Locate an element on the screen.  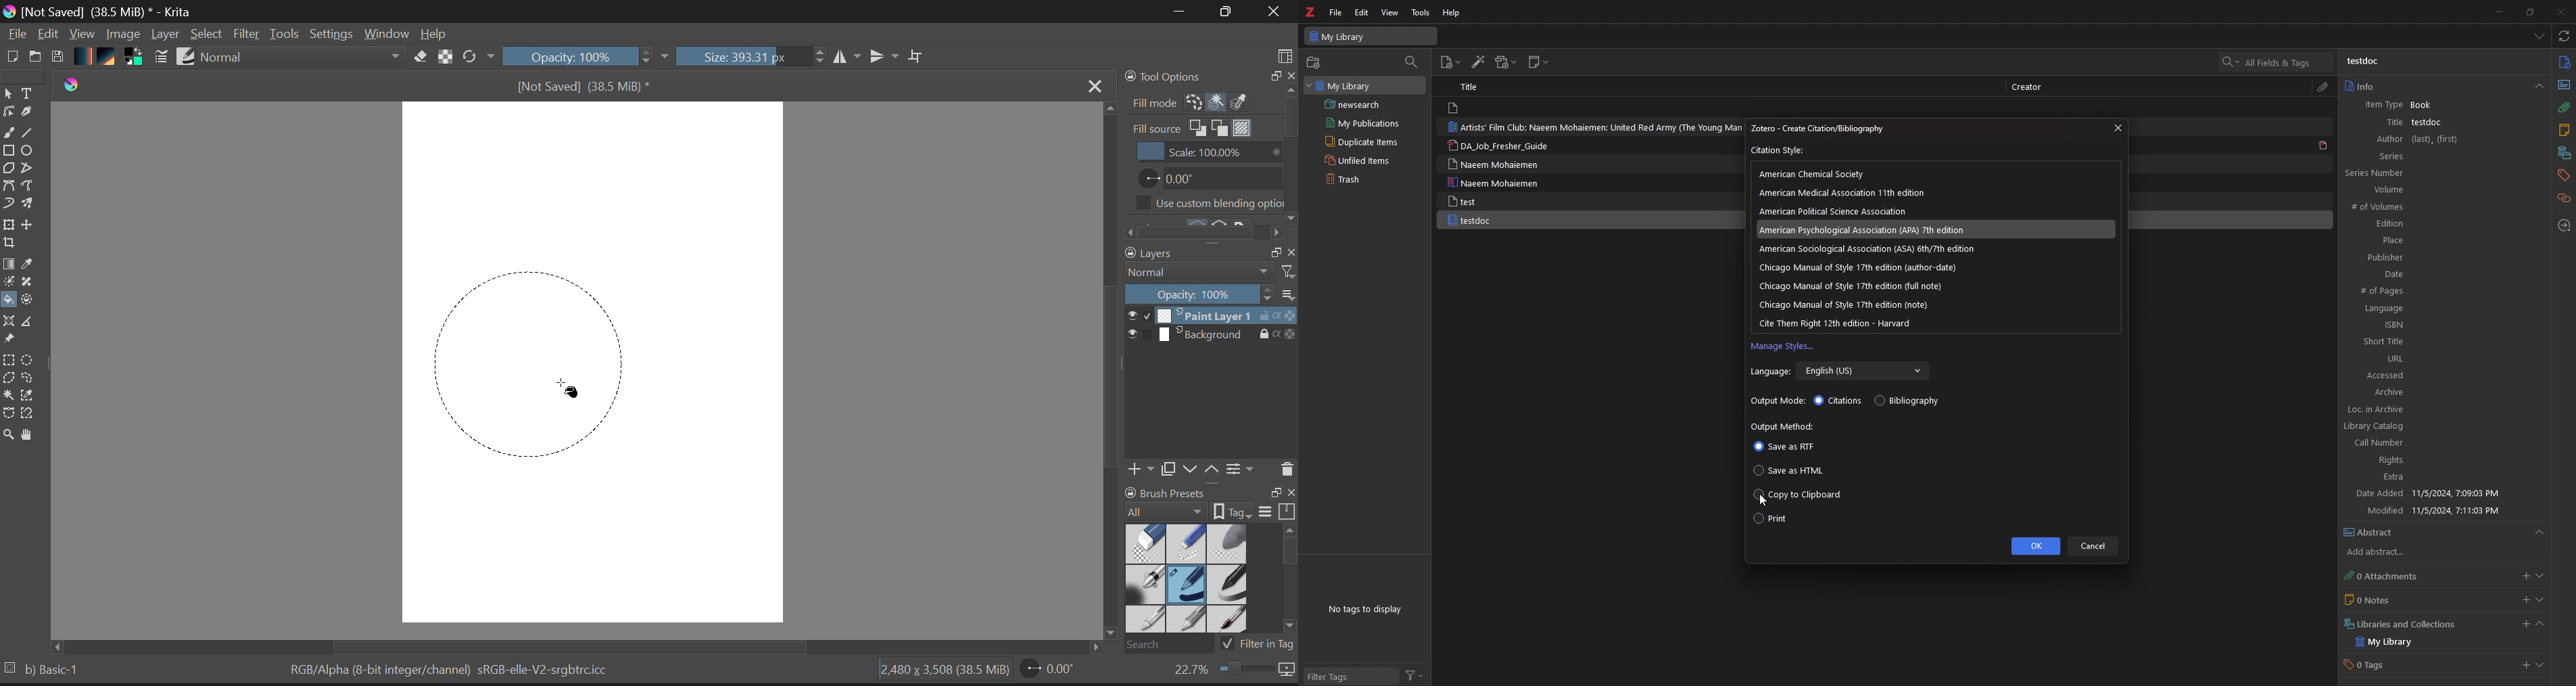
# of Volumes is located at coordinates (2432, 208).